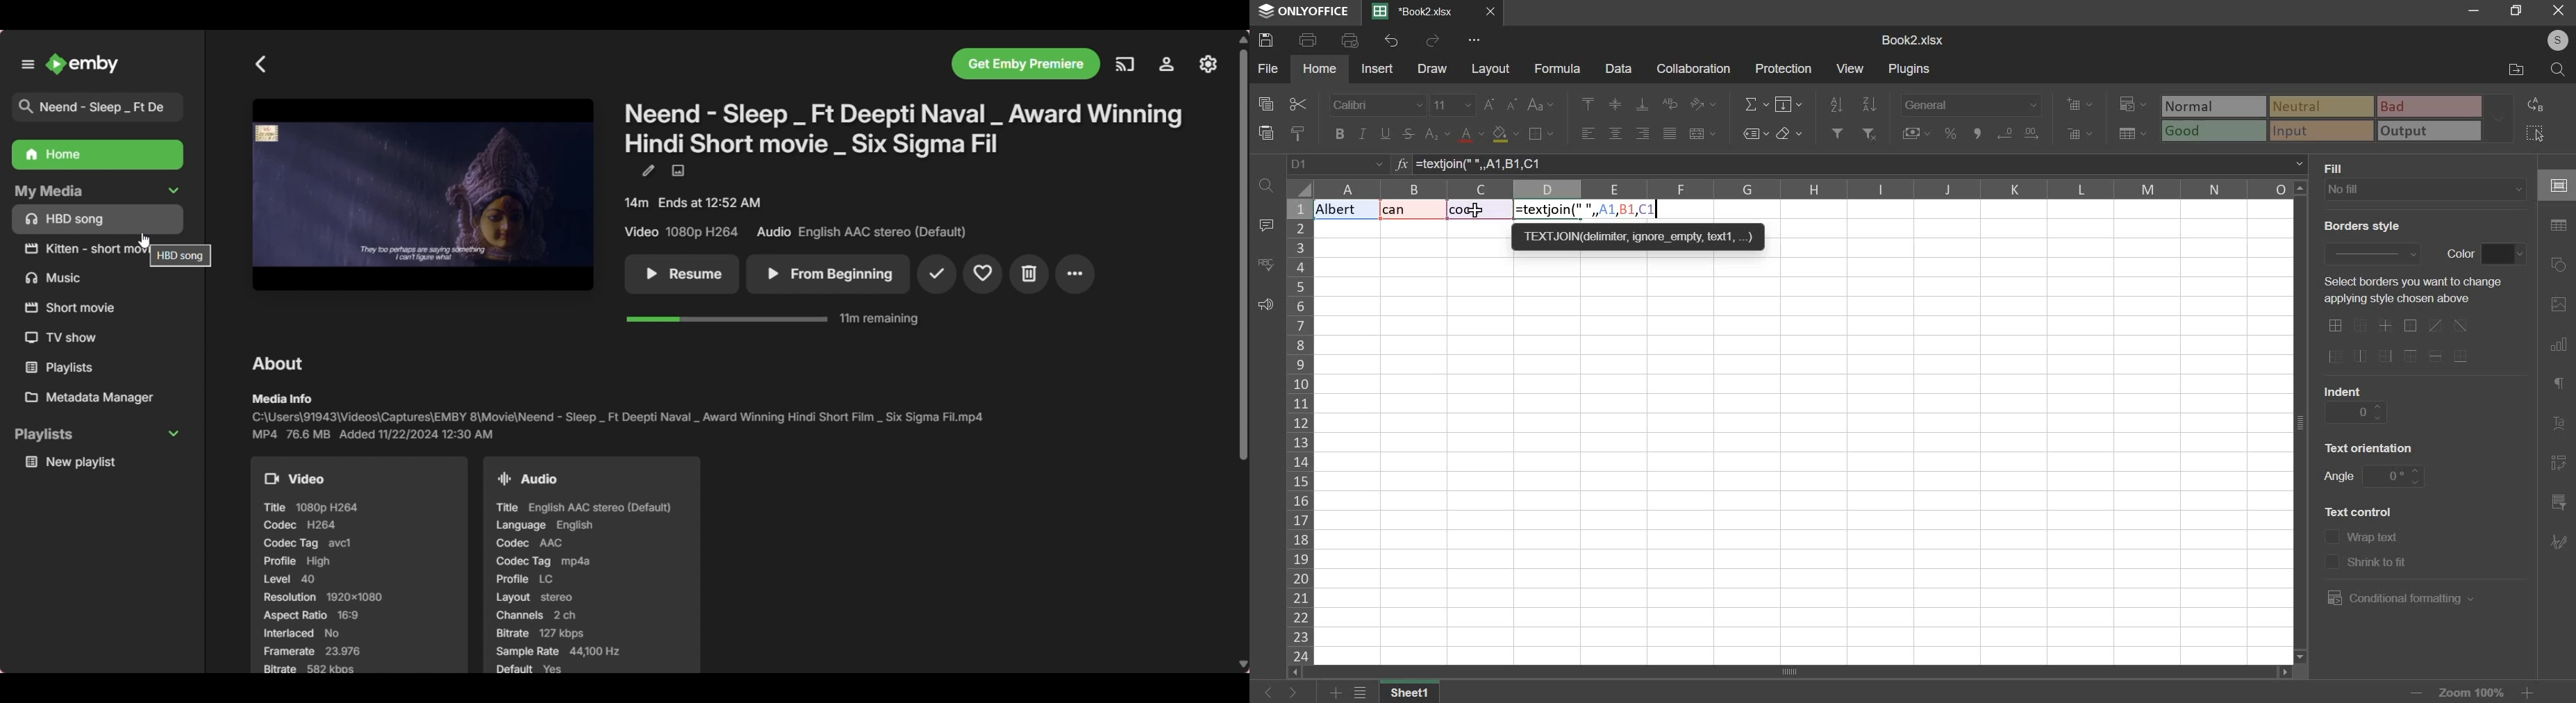 The height and width of the screenshot is (728, 2576). What do you see at coordinates (2338, 167) in the screenshot?
I see `text` at bounding box center [2338, 167].